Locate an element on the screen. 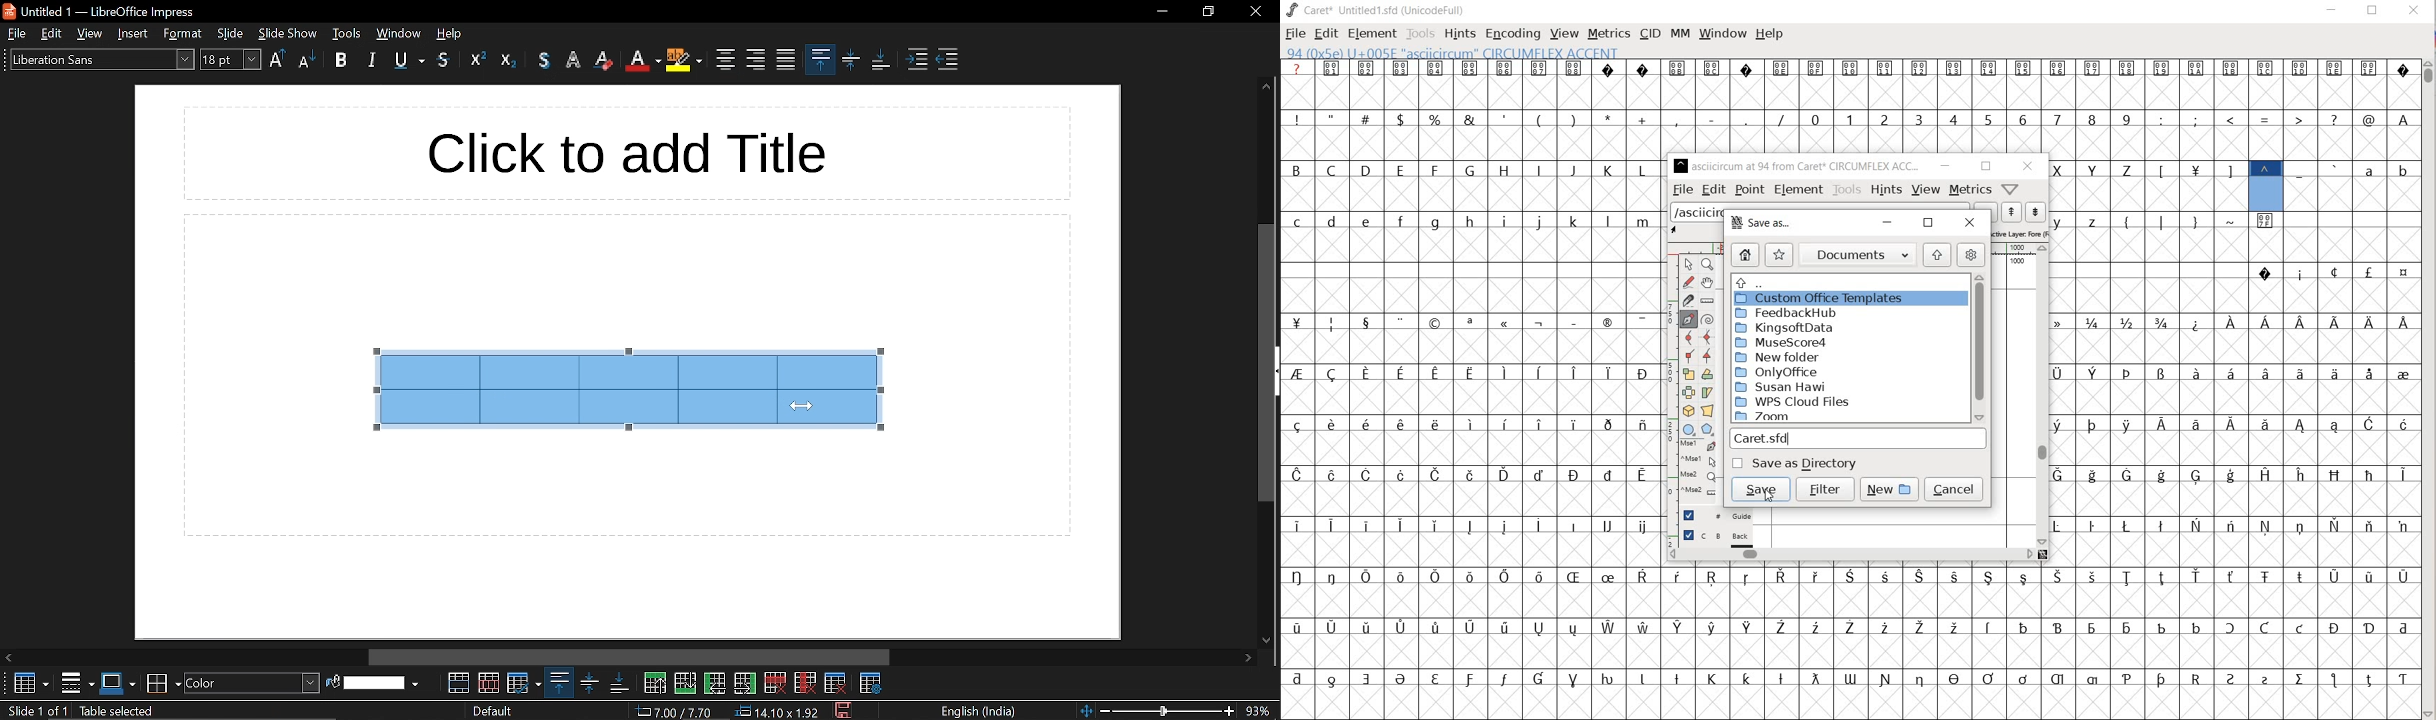  guide is located at coordinates (1718, 515).